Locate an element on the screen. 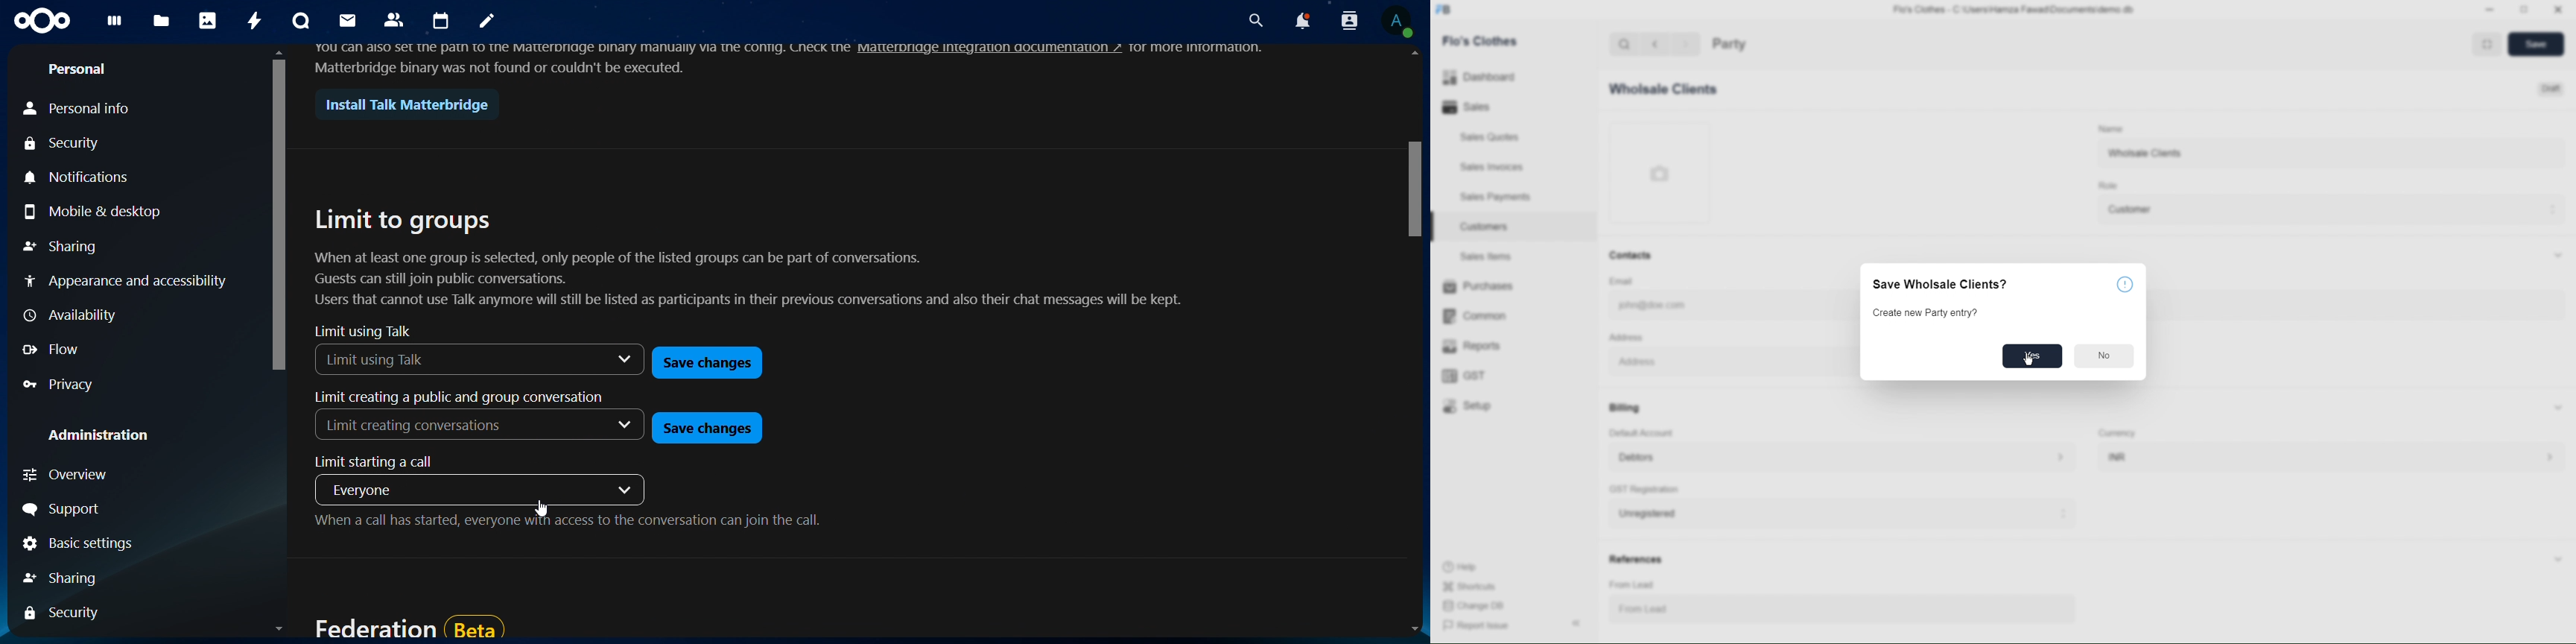  sharing is located at coordinates (67, 578).